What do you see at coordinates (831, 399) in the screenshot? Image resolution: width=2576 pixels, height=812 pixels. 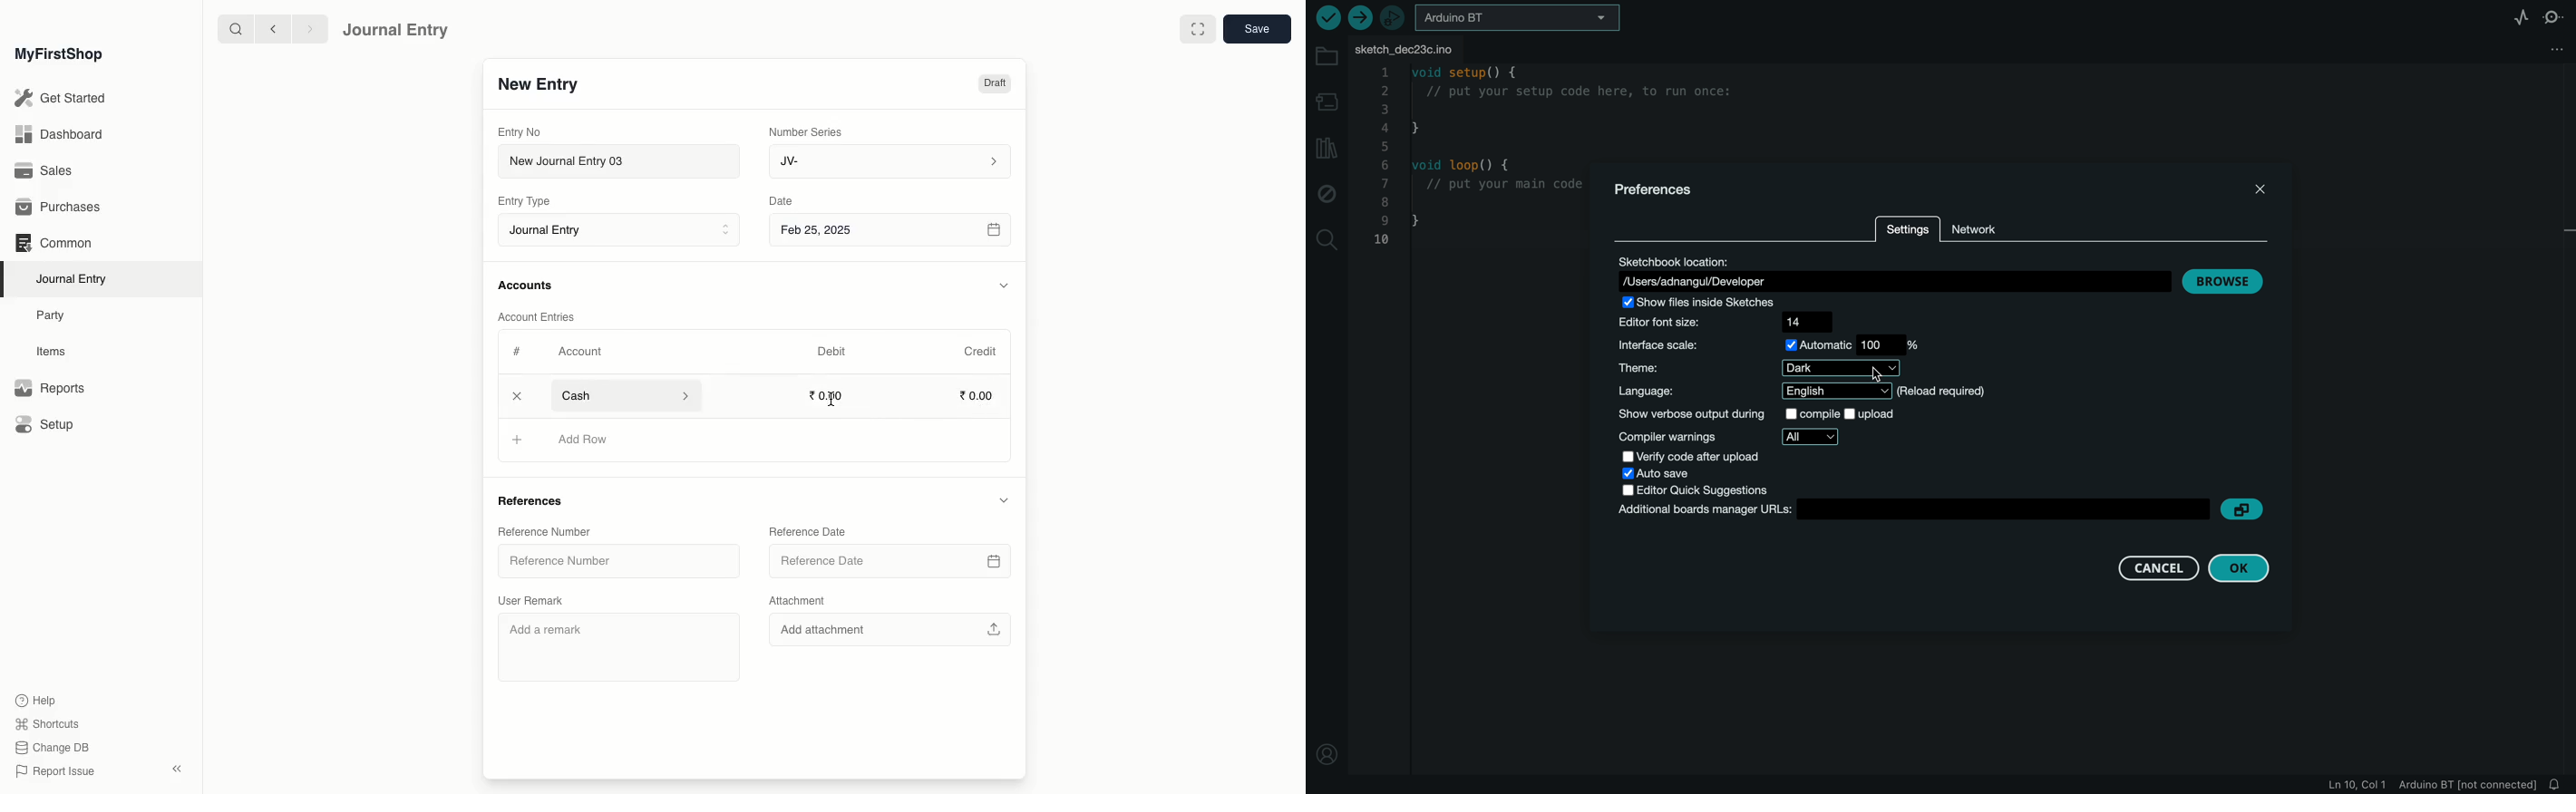 I see `cursor` at bounding box center [831, 399].